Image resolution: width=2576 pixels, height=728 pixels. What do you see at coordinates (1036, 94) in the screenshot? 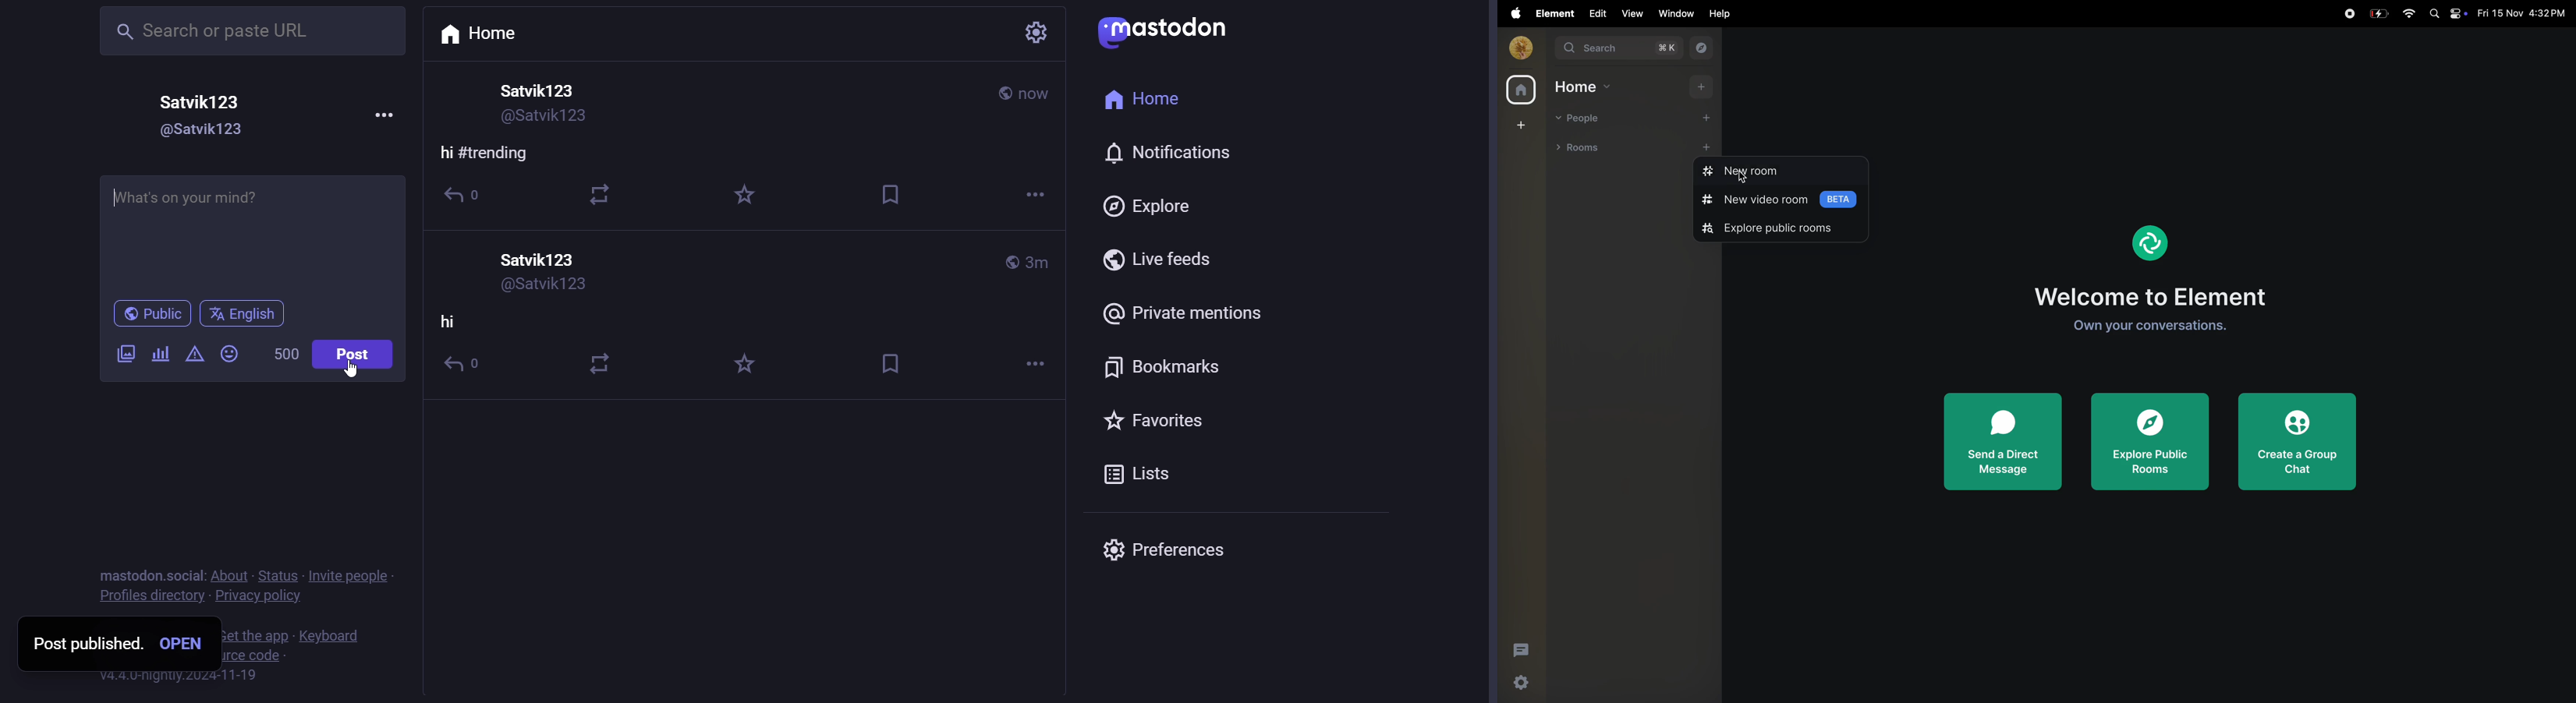
I see `last modified` at bounding box center [1036, 94].